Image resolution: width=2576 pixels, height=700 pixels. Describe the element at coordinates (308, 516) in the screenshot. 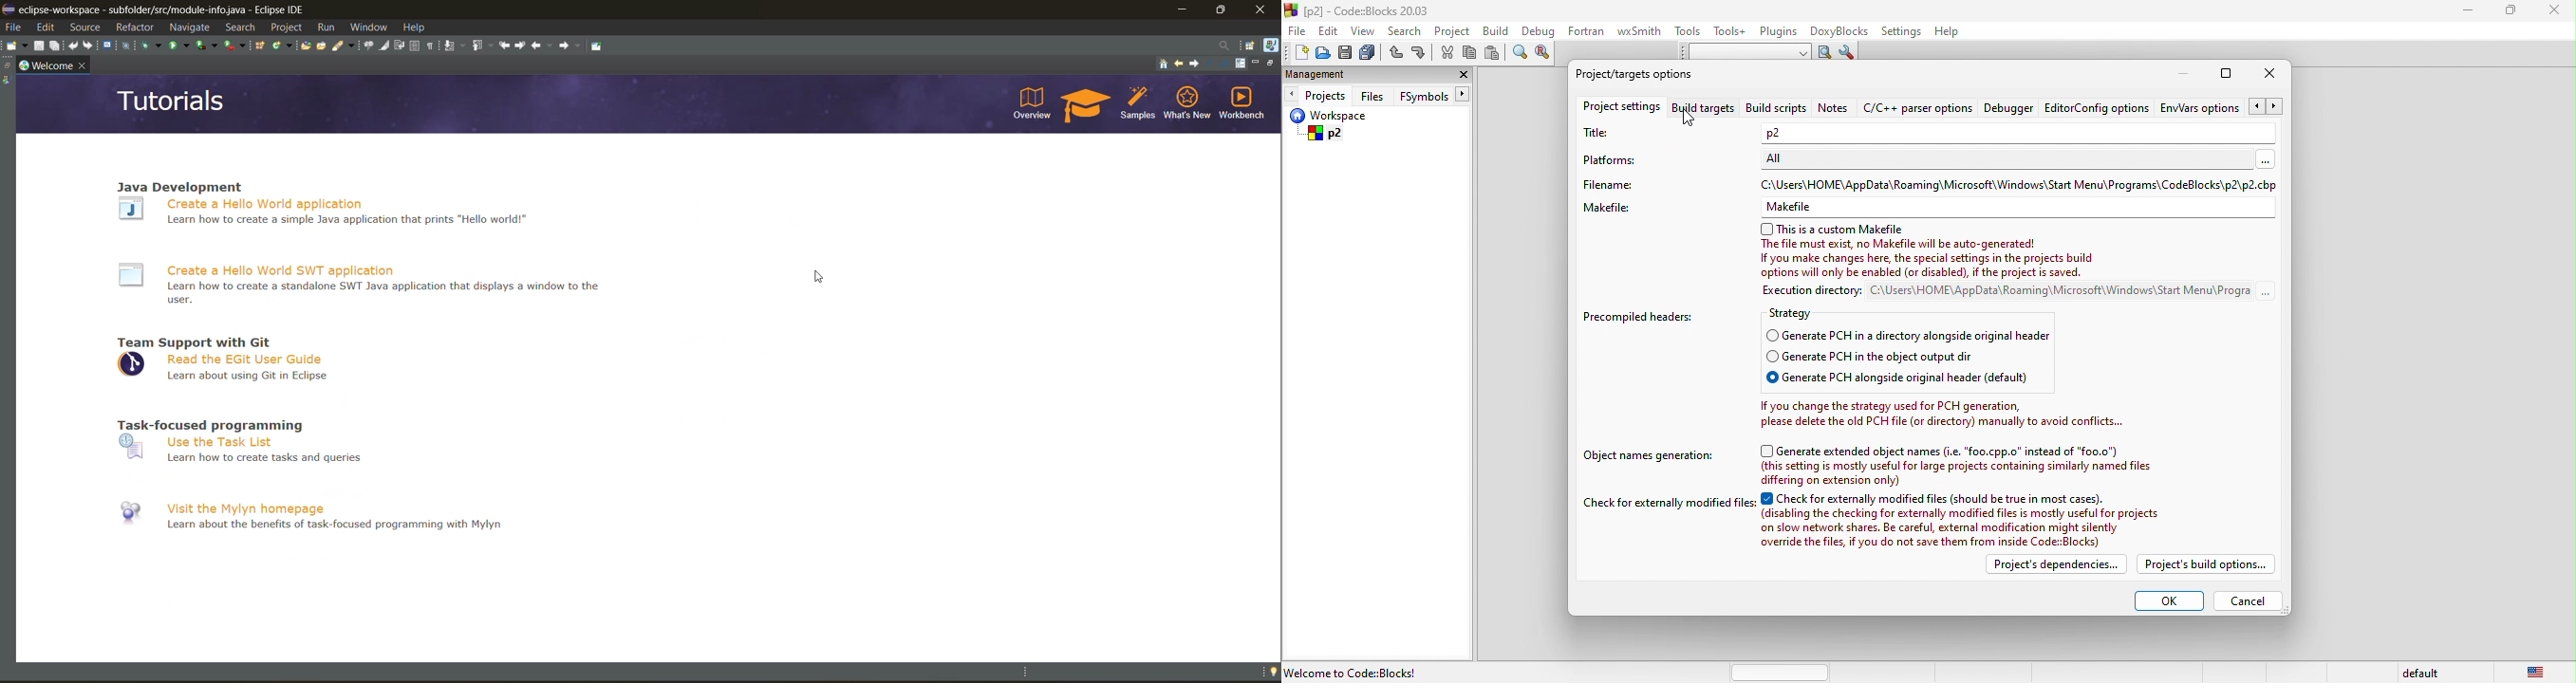

I see `visit the mylyn homepage` at that location.